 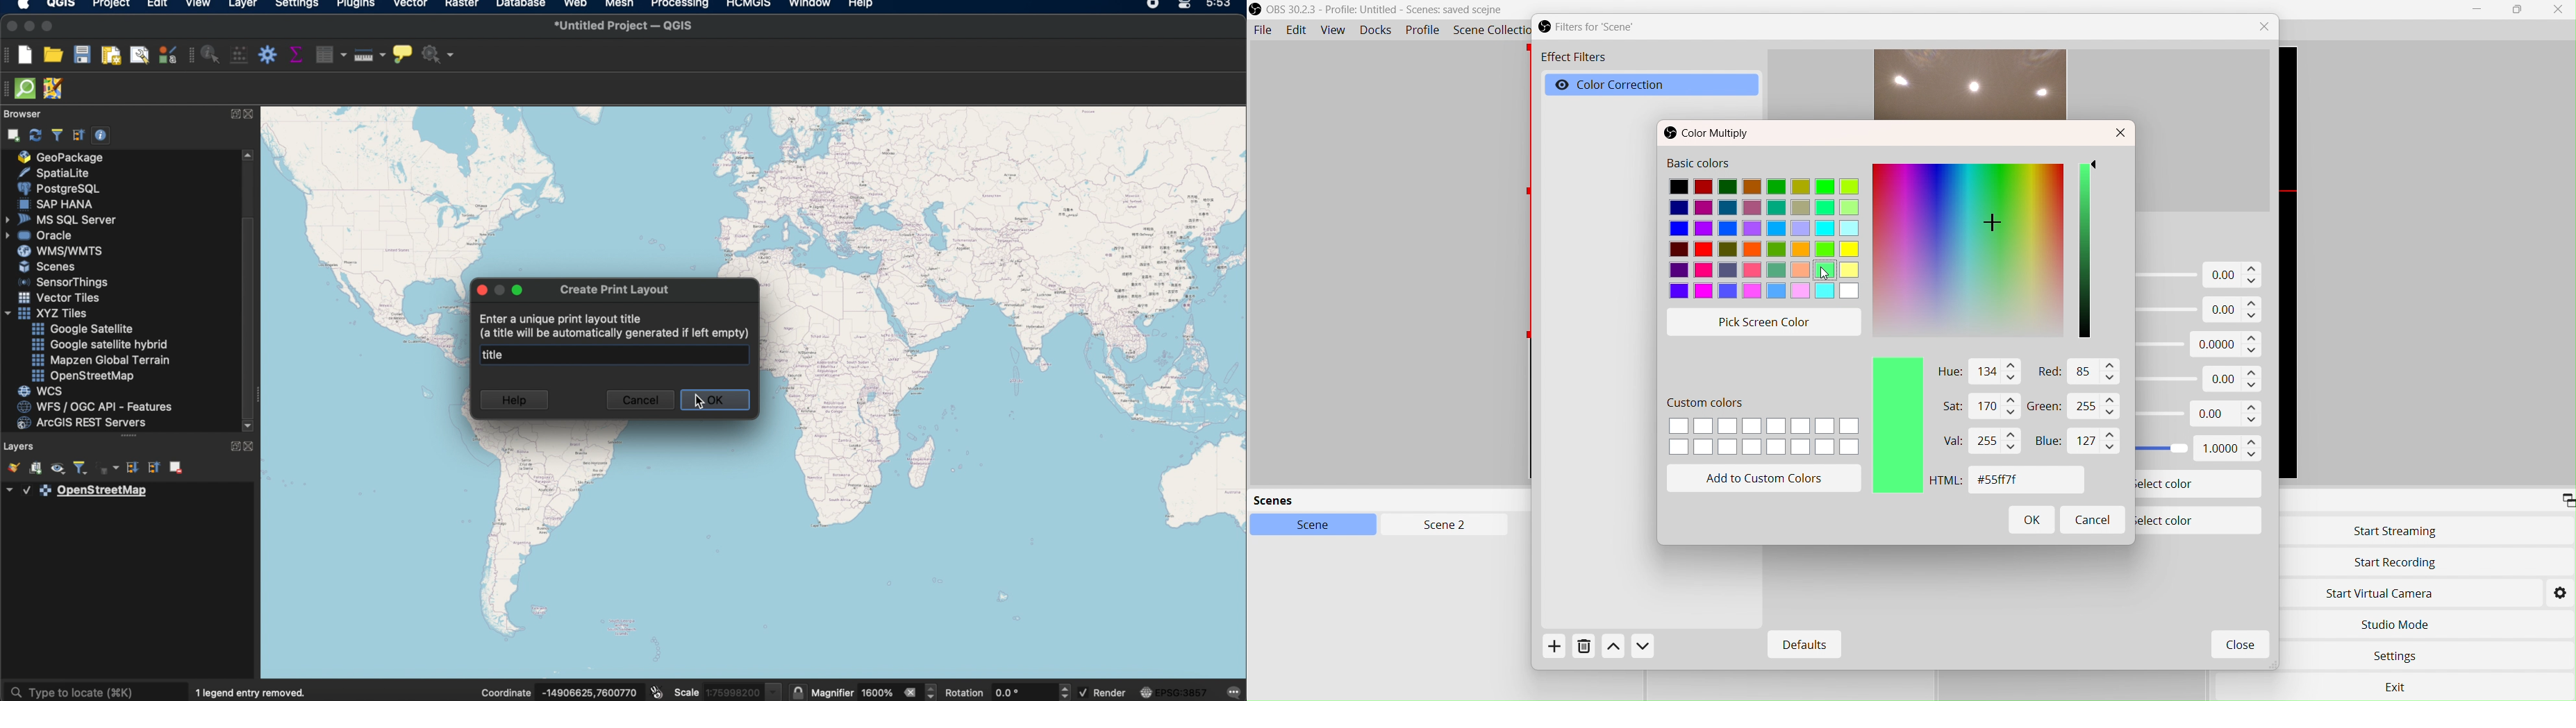 I want to click on Pick Screen Color, so click(x=1768, y=320).